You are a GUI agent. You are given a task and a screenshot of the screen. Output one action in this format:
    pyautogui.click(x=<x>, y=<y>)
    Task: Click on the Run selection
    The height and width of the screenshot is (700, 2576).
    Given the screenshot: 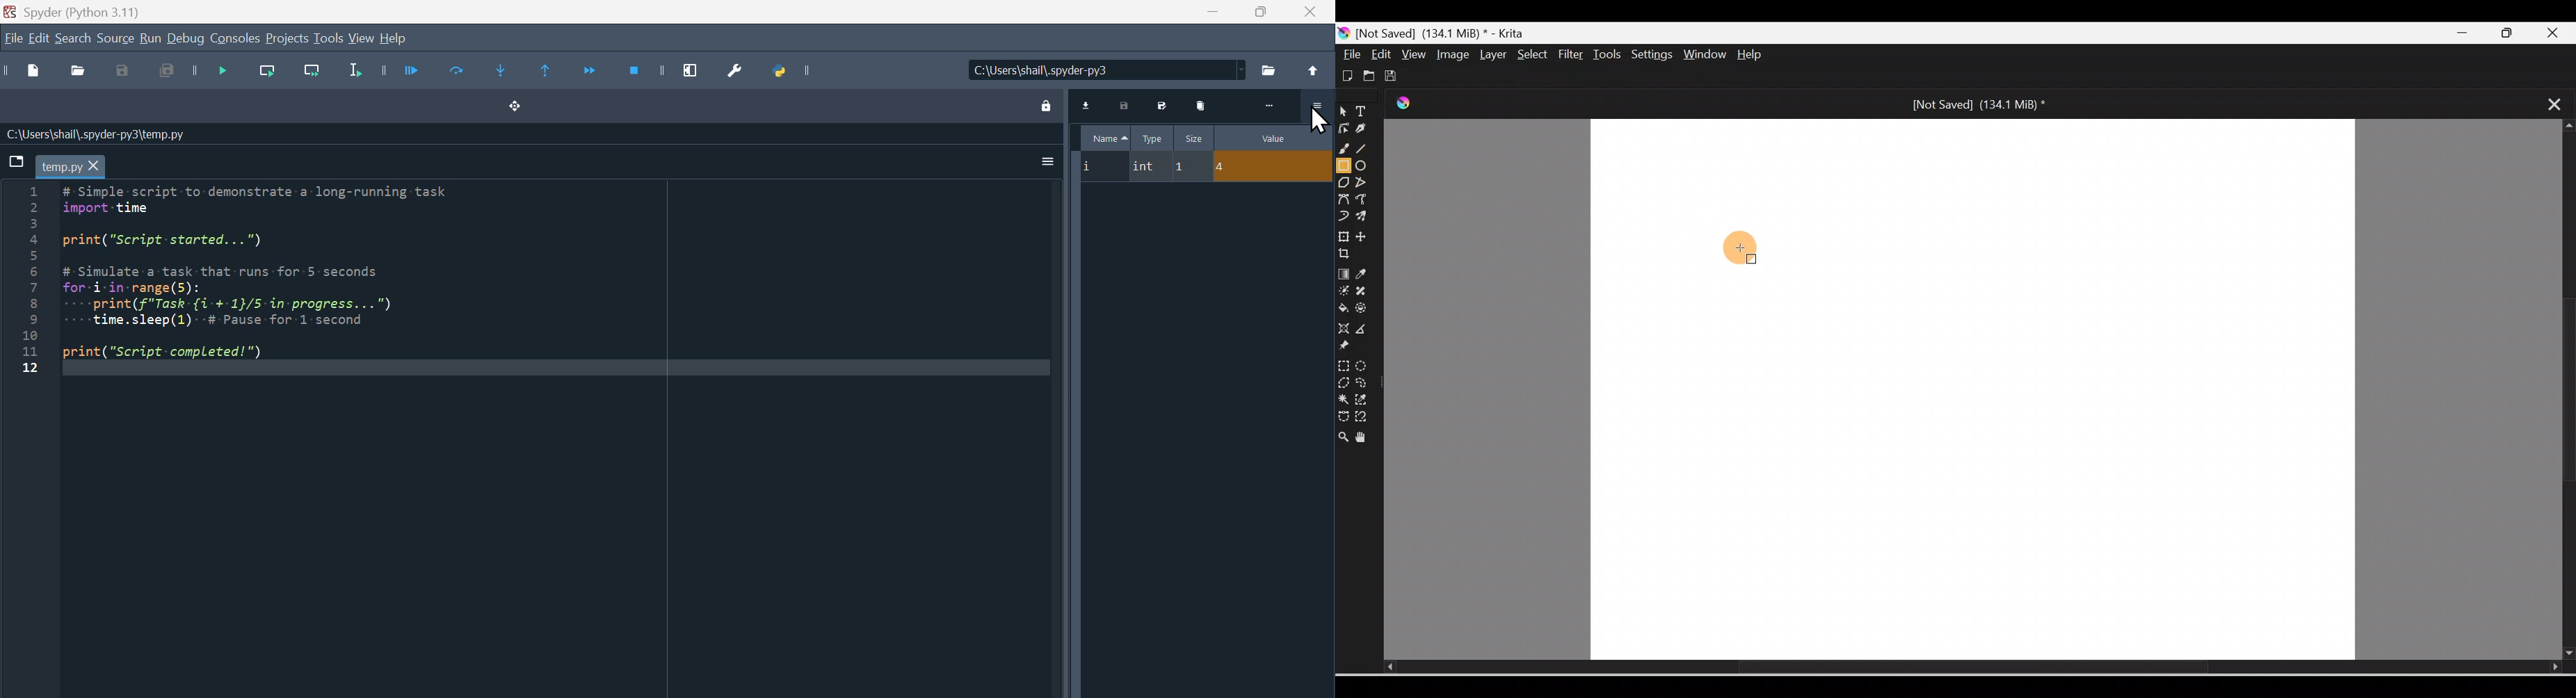 What is the action you would take?
    pyautogui.click(x=355, y=71)
    